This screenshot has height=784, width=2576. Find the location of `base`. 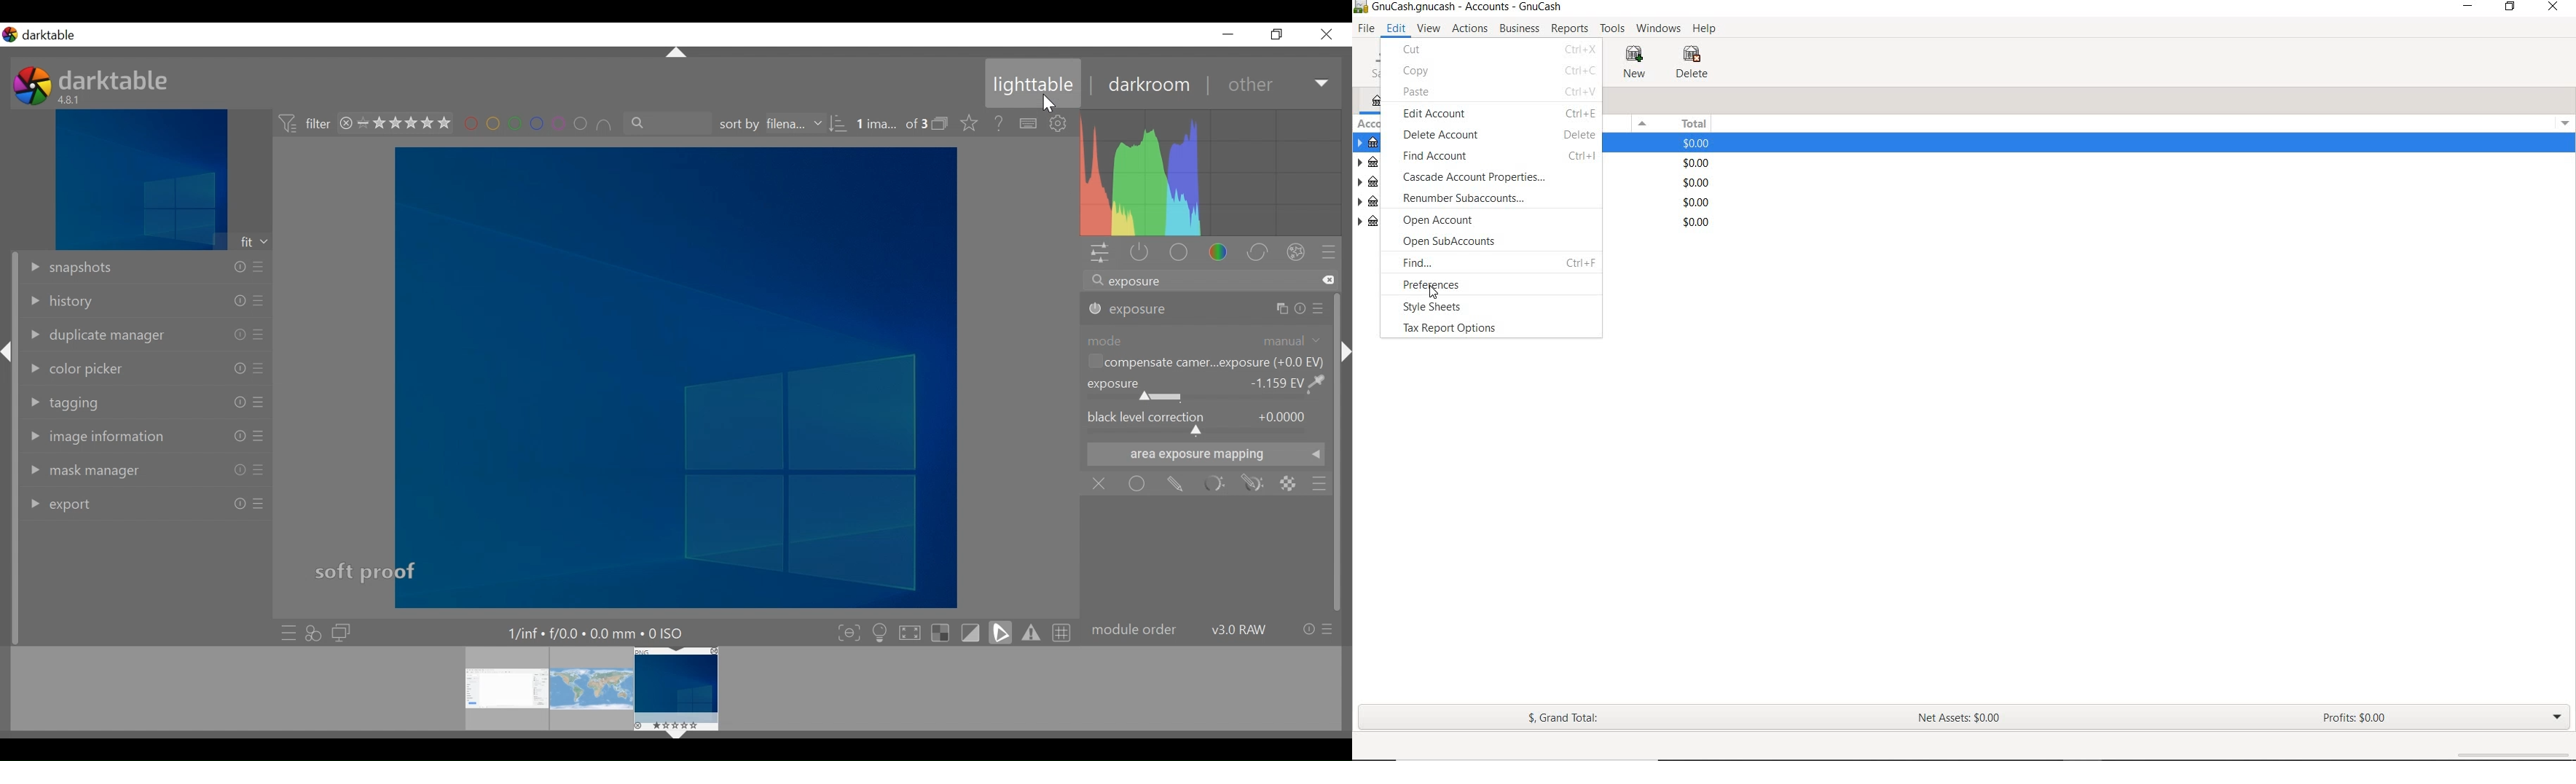

base is located at coordinates (1177, 253).